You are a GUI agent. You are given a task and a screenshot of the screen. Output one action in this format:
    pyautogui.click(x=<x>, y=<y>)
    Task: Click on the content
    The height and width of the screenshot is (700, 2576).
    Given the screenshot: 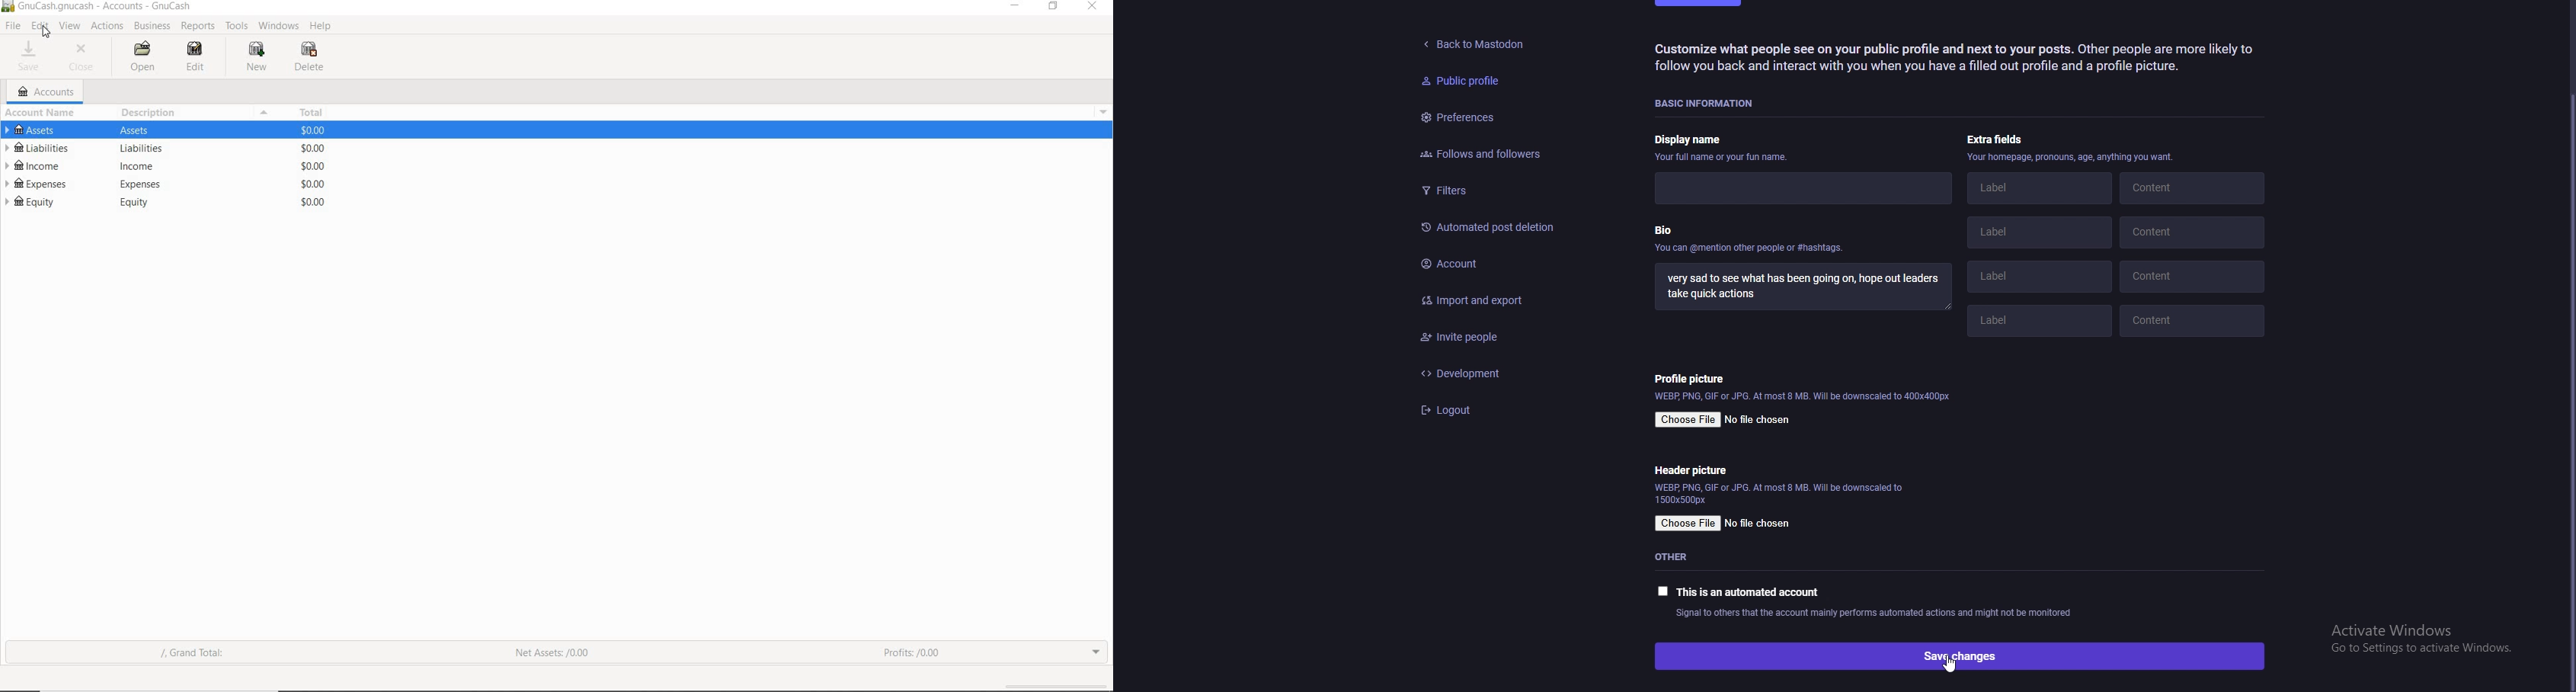 What is the action you would take?
    pyautogui.click(x=2195, y=275)
    